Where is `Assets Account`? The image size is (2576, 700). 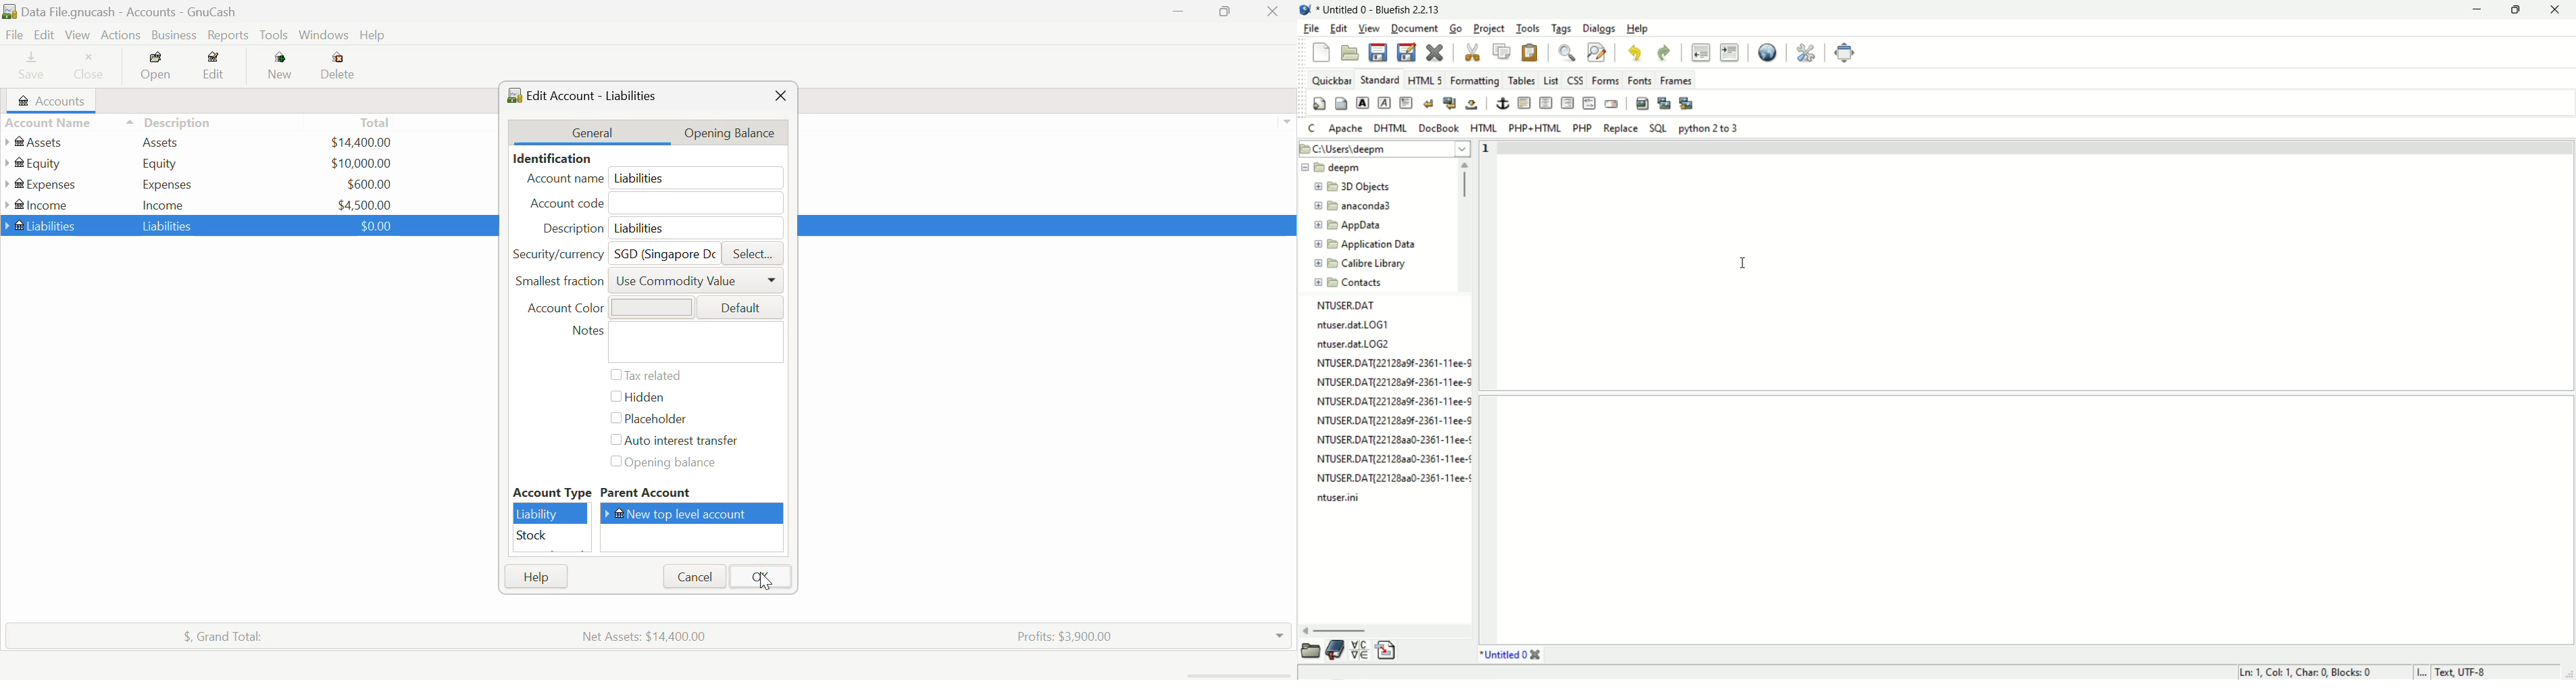
Assets Account is located at coordinates (36, 142).